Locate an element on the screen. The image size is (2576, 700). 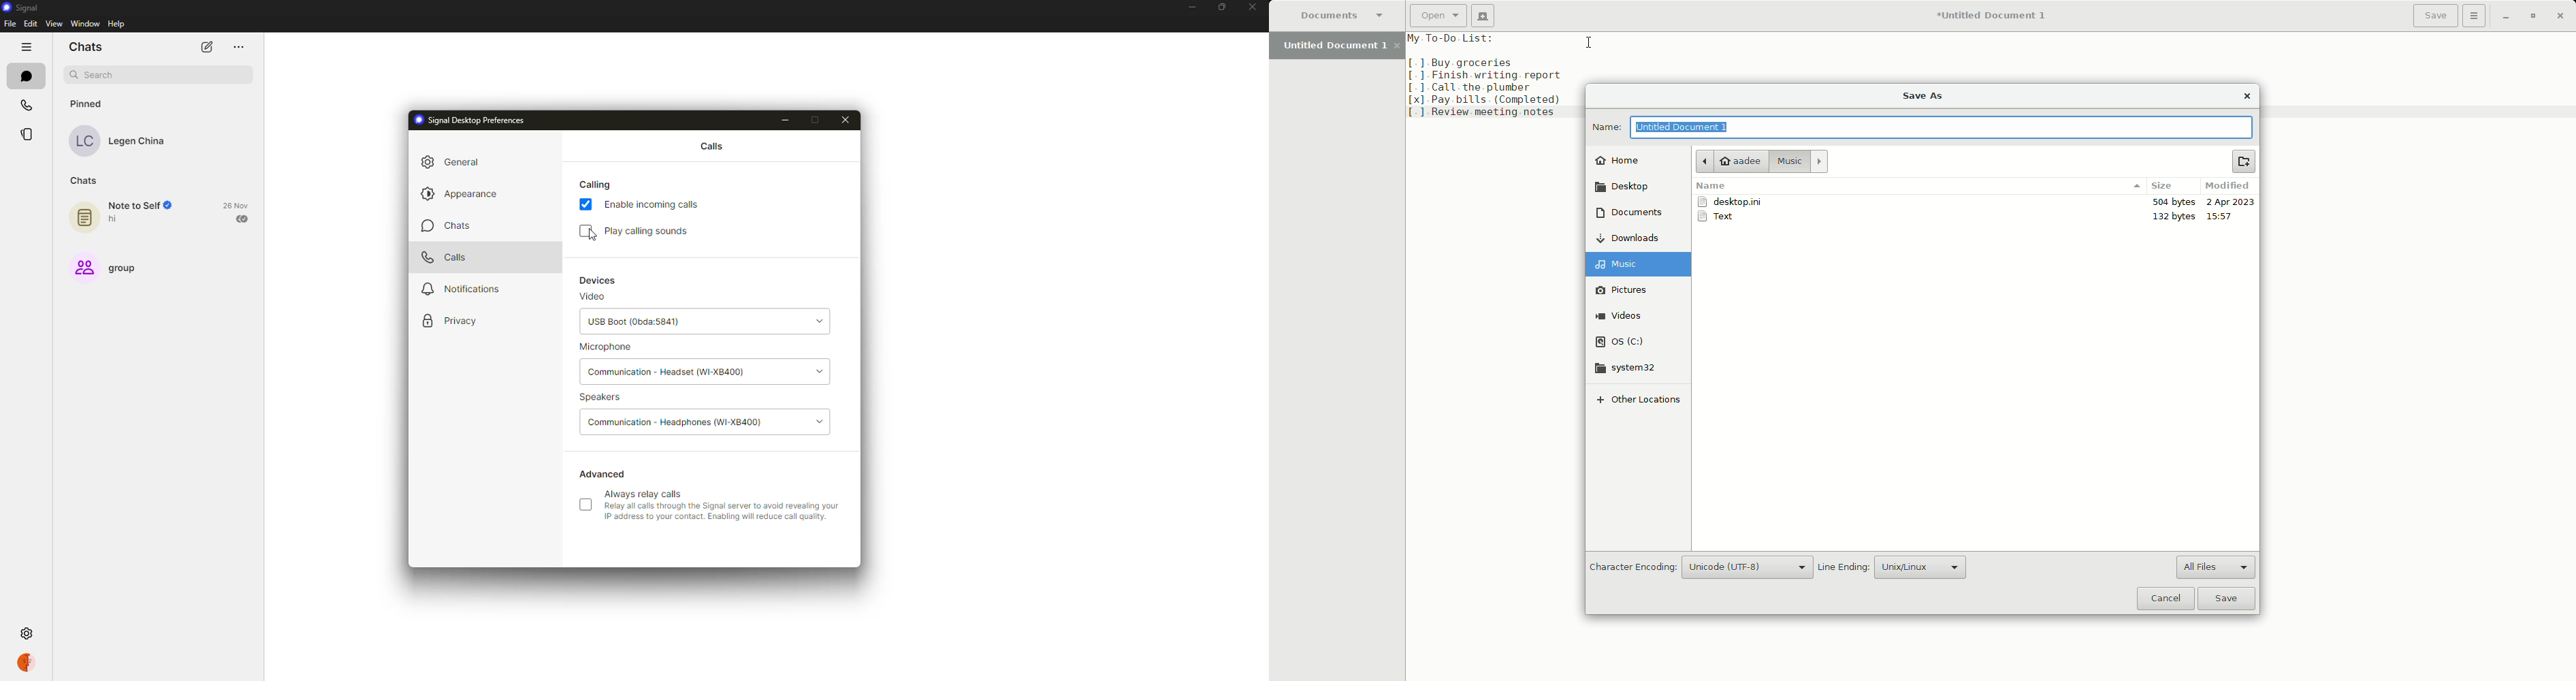
profile is located at coordinates (25, 663).